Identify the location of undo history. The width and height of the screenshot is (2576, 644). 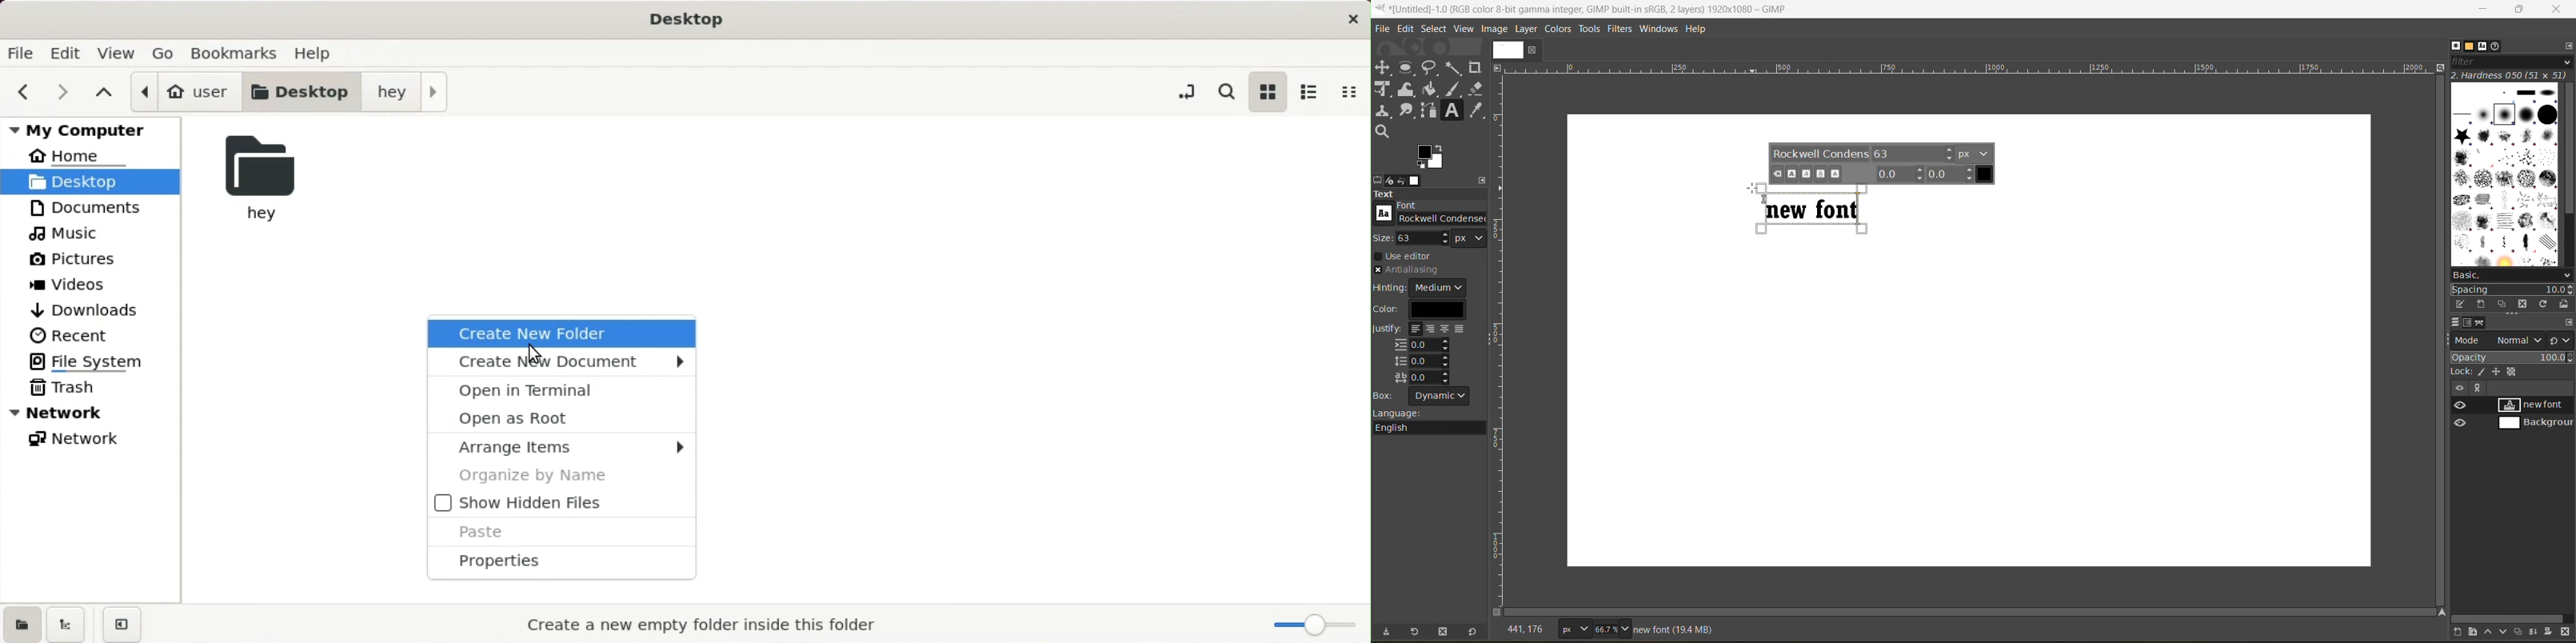
(1401, 181).